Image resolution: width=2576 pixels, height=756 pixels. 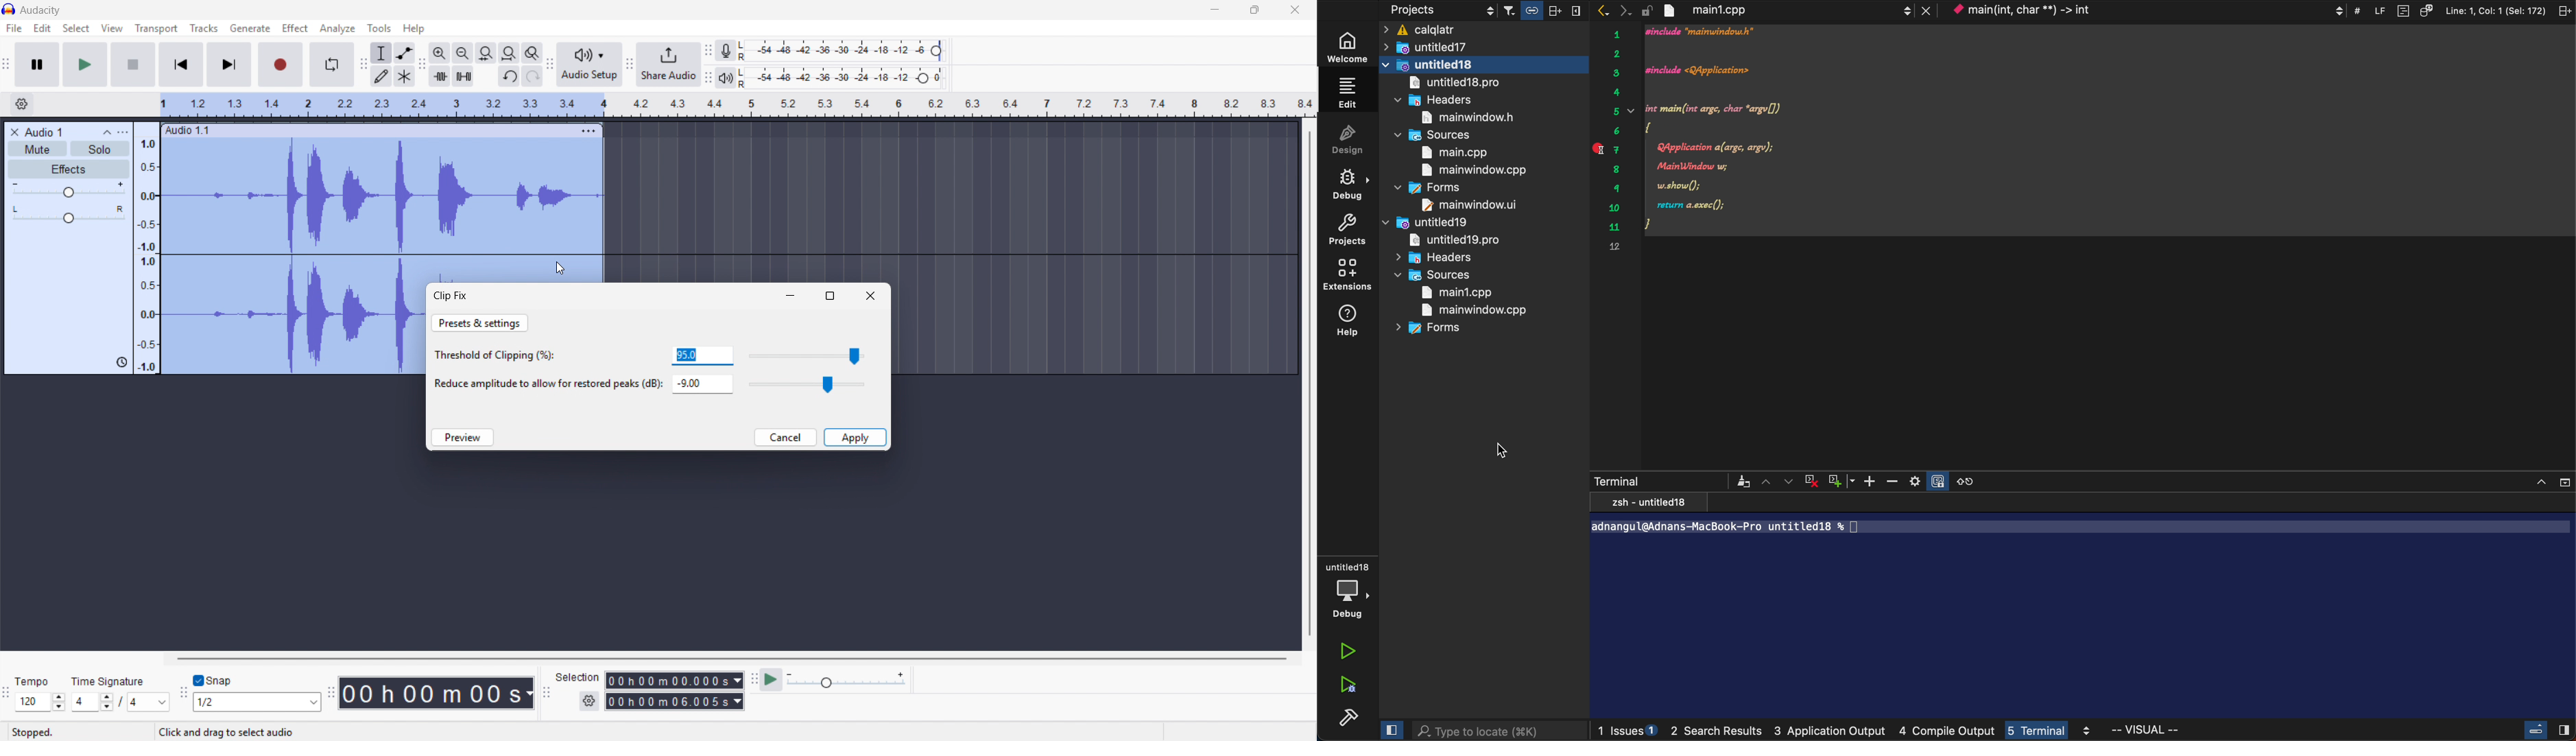 I want to click on Help, so click(x=414, y=29).